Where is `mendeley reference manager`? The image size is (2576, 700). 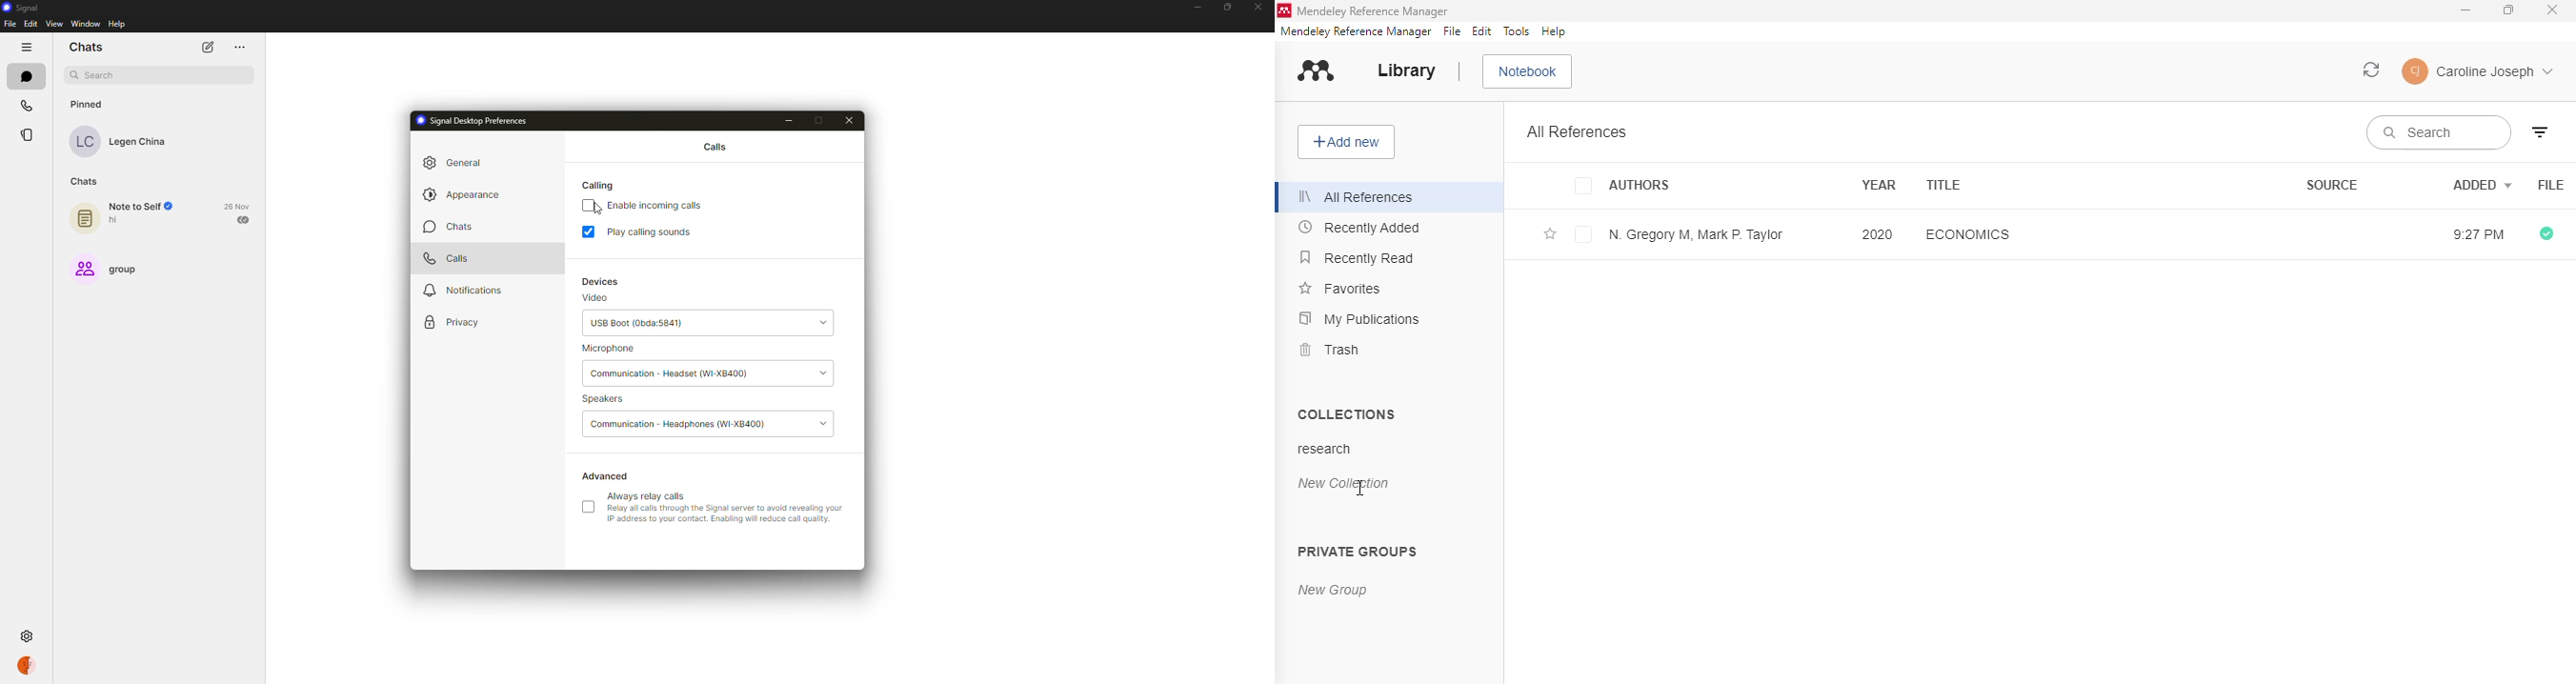 mendeley reference manager is located at coordinates (1372, 11).